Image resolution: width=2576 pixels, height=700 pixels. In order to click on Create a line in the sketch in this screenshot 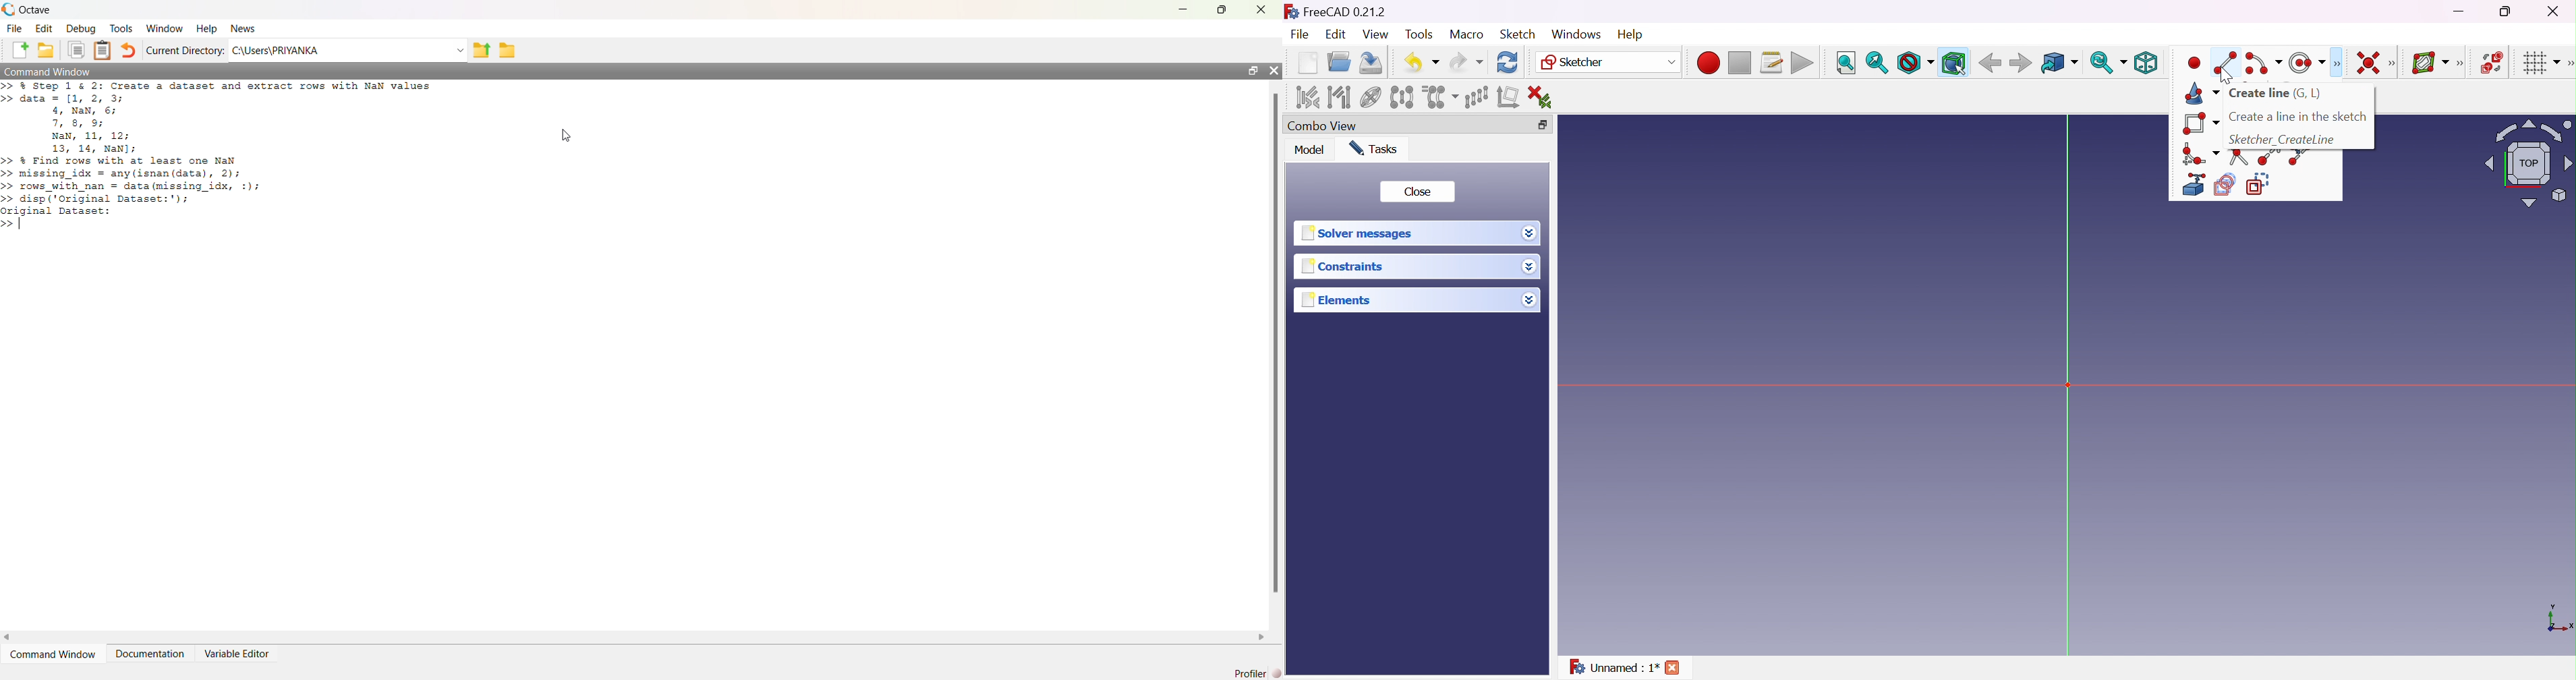, I will do `click(2298, 117)`.